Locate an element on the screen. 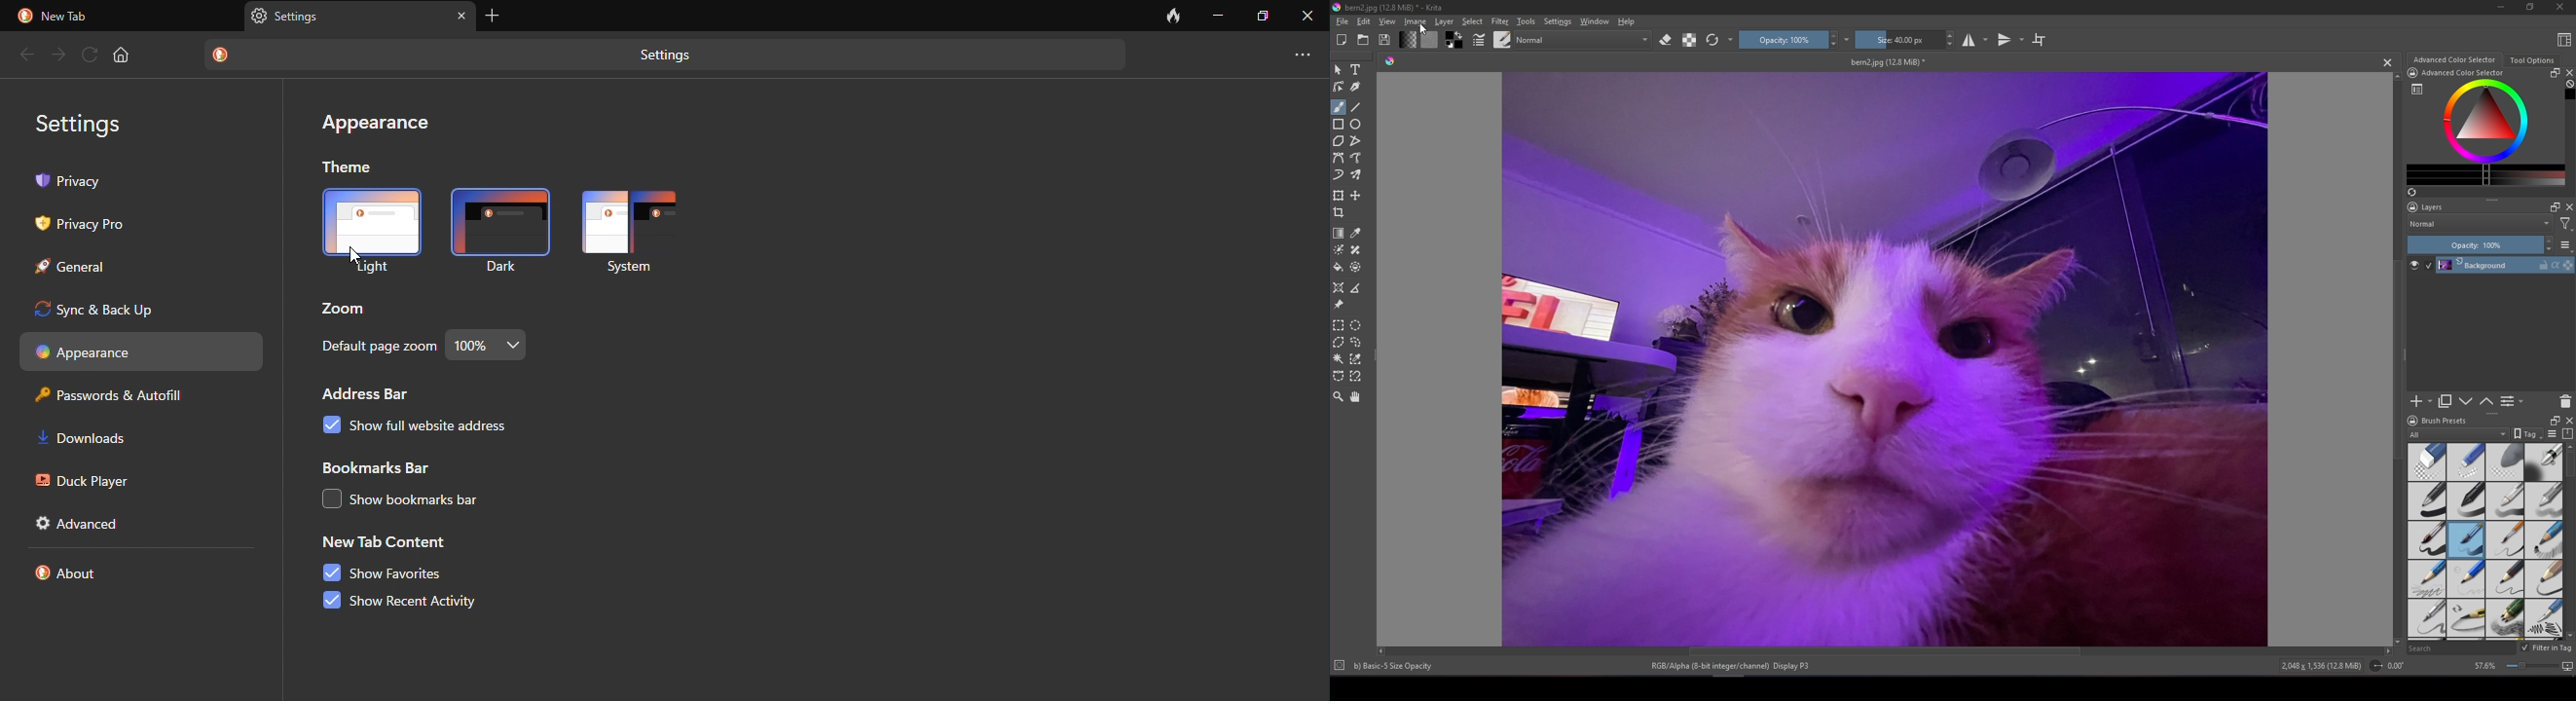 The width and height of the screenshot is (2576, 728). Create new document is located at coordinates (1342, 40).